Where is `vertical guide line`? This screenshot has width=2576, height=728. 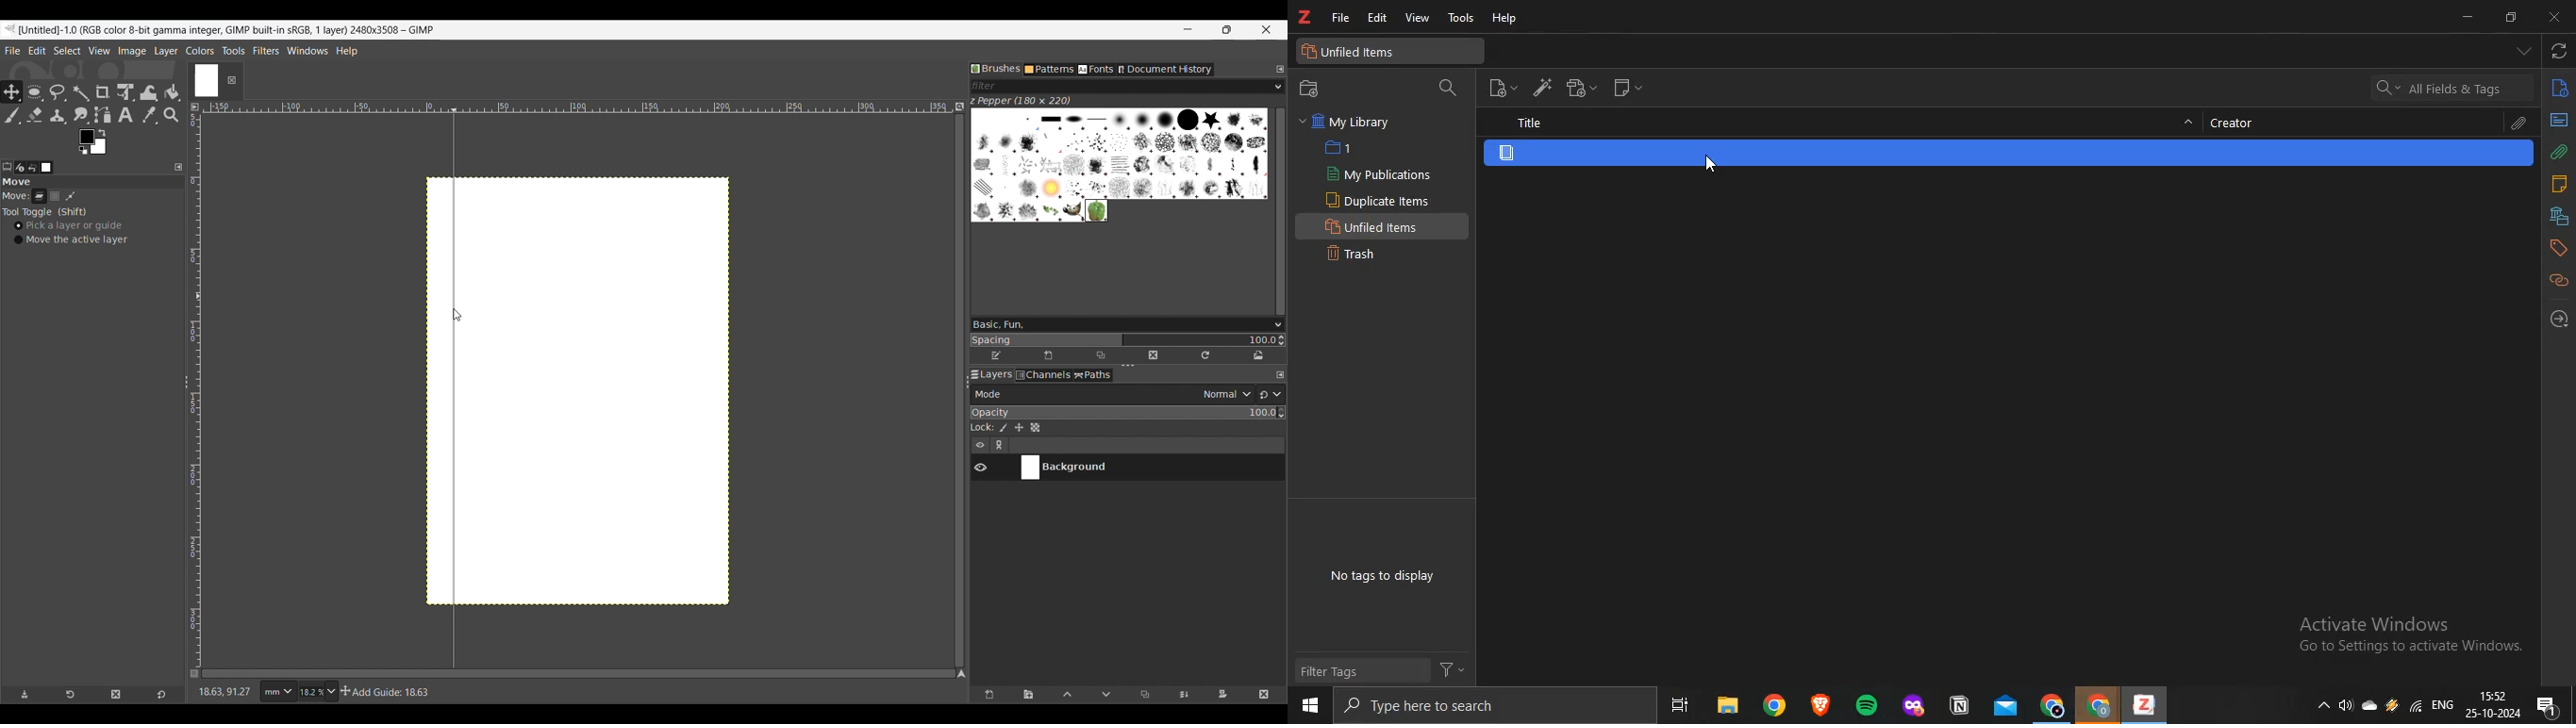
vertical guide line is located at coordinates (452, 385).